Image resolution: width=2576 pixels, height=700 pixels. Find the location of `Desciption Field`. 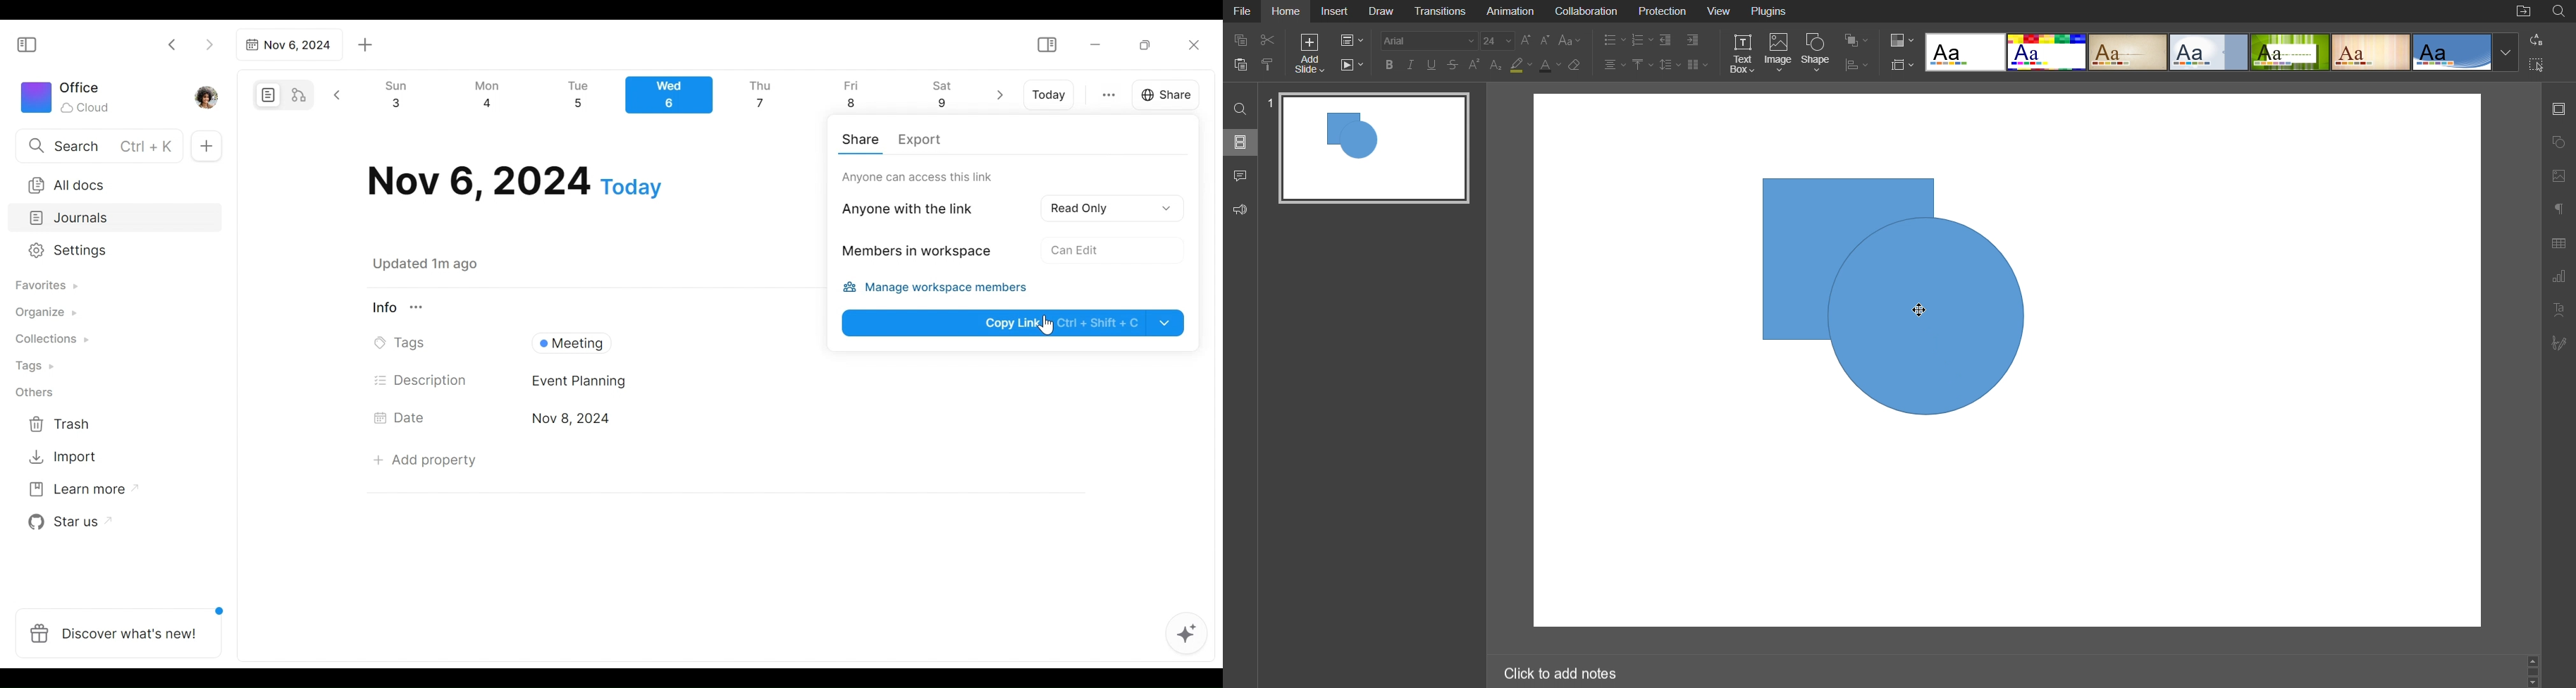

Desciption Field is located at coordinates (805, 381).